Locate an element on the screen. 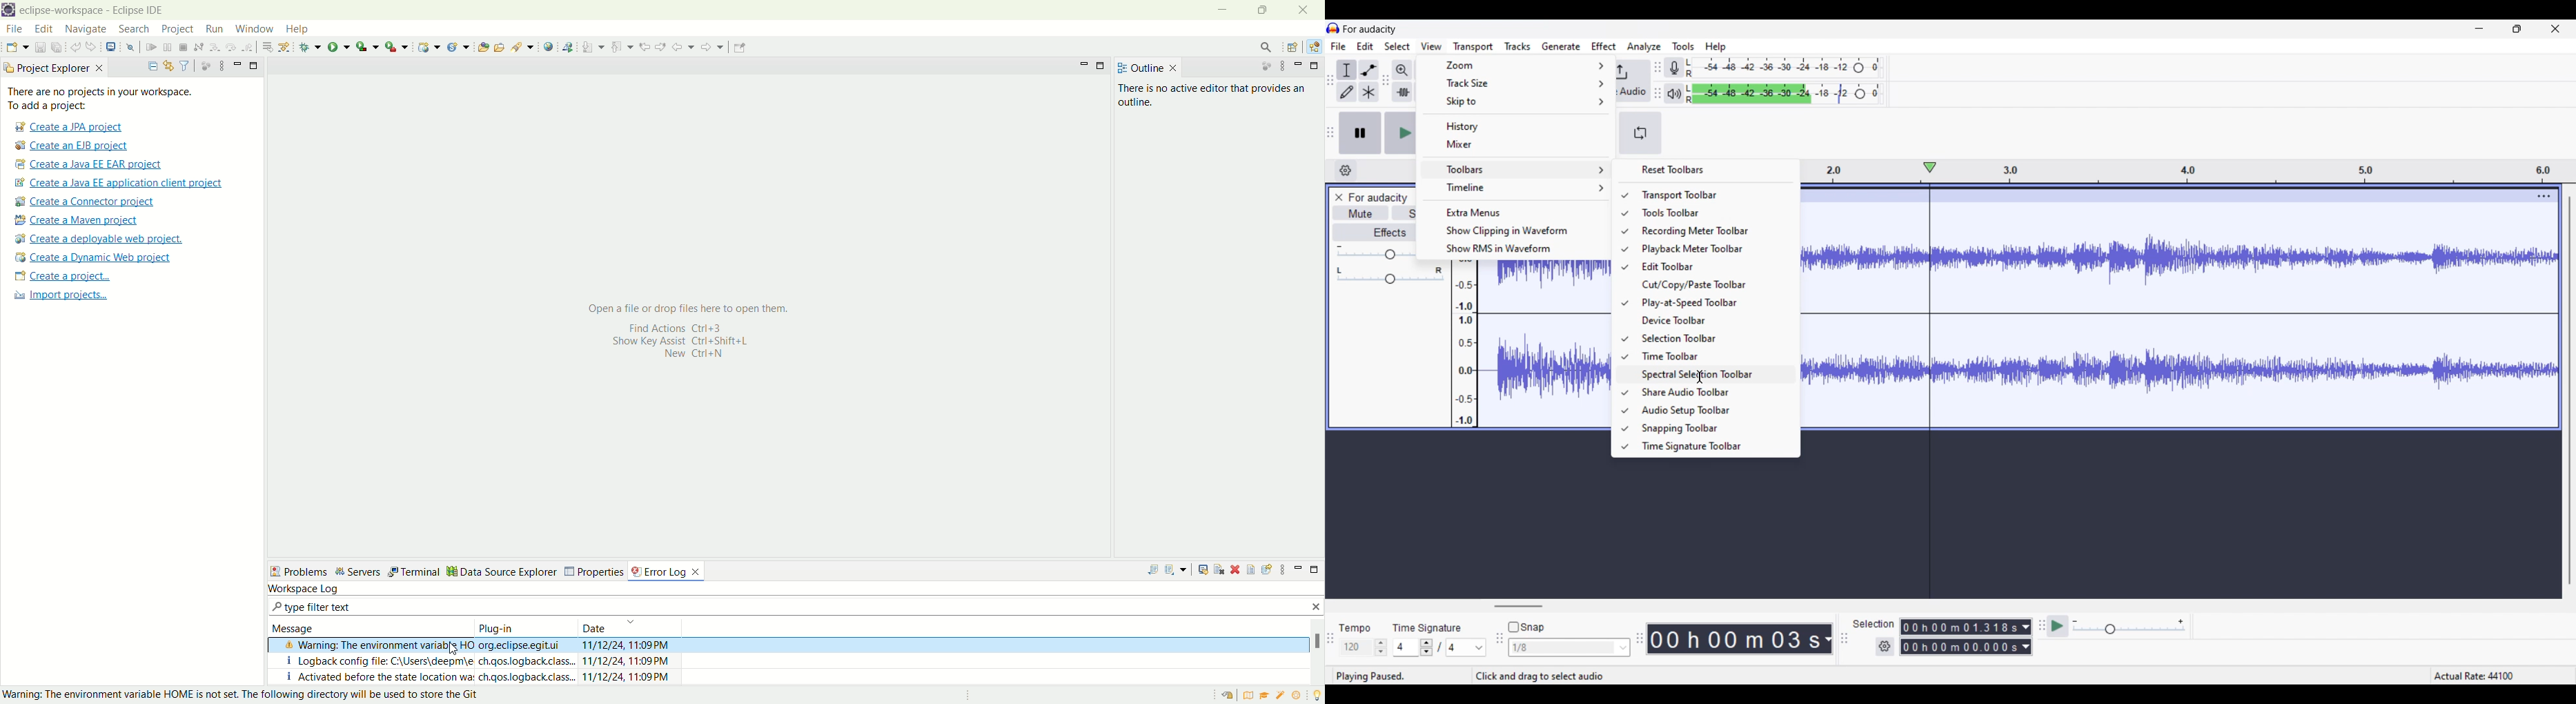  create a dynamic web project is located at coordinates (429, 46).